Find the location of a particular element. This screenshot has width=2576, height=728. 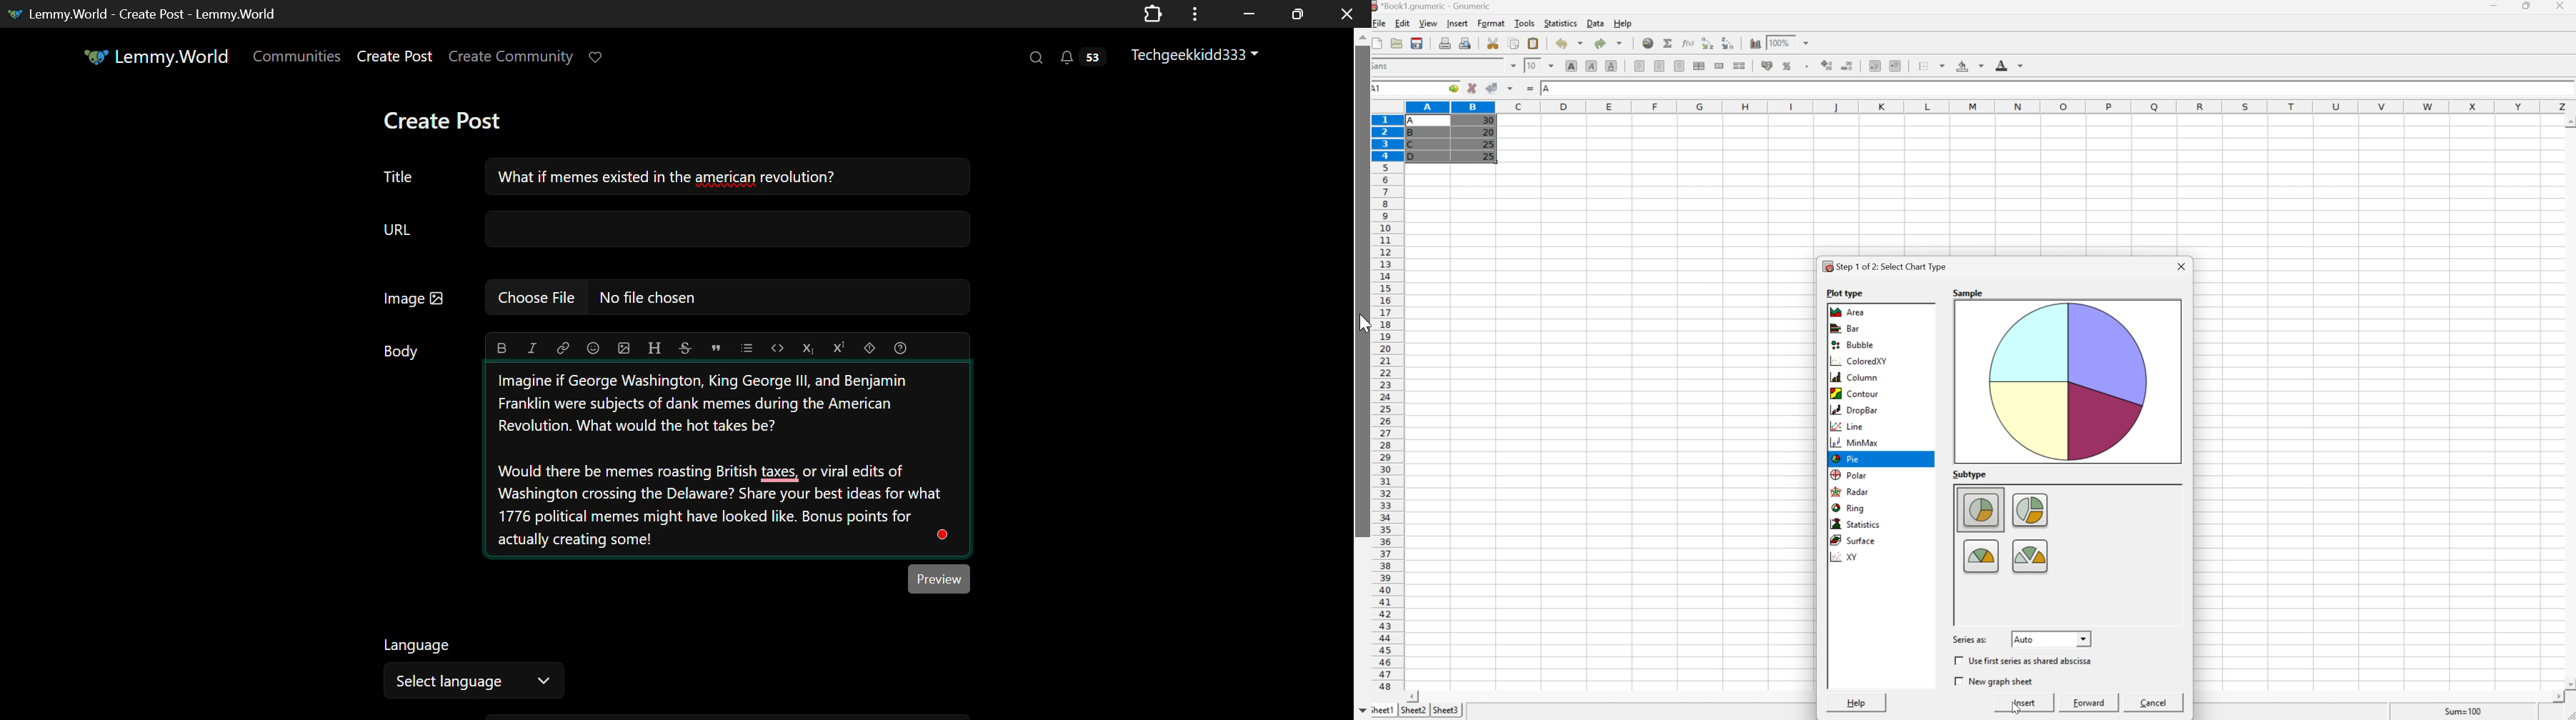

20 is located at coordinates (1487, 132).